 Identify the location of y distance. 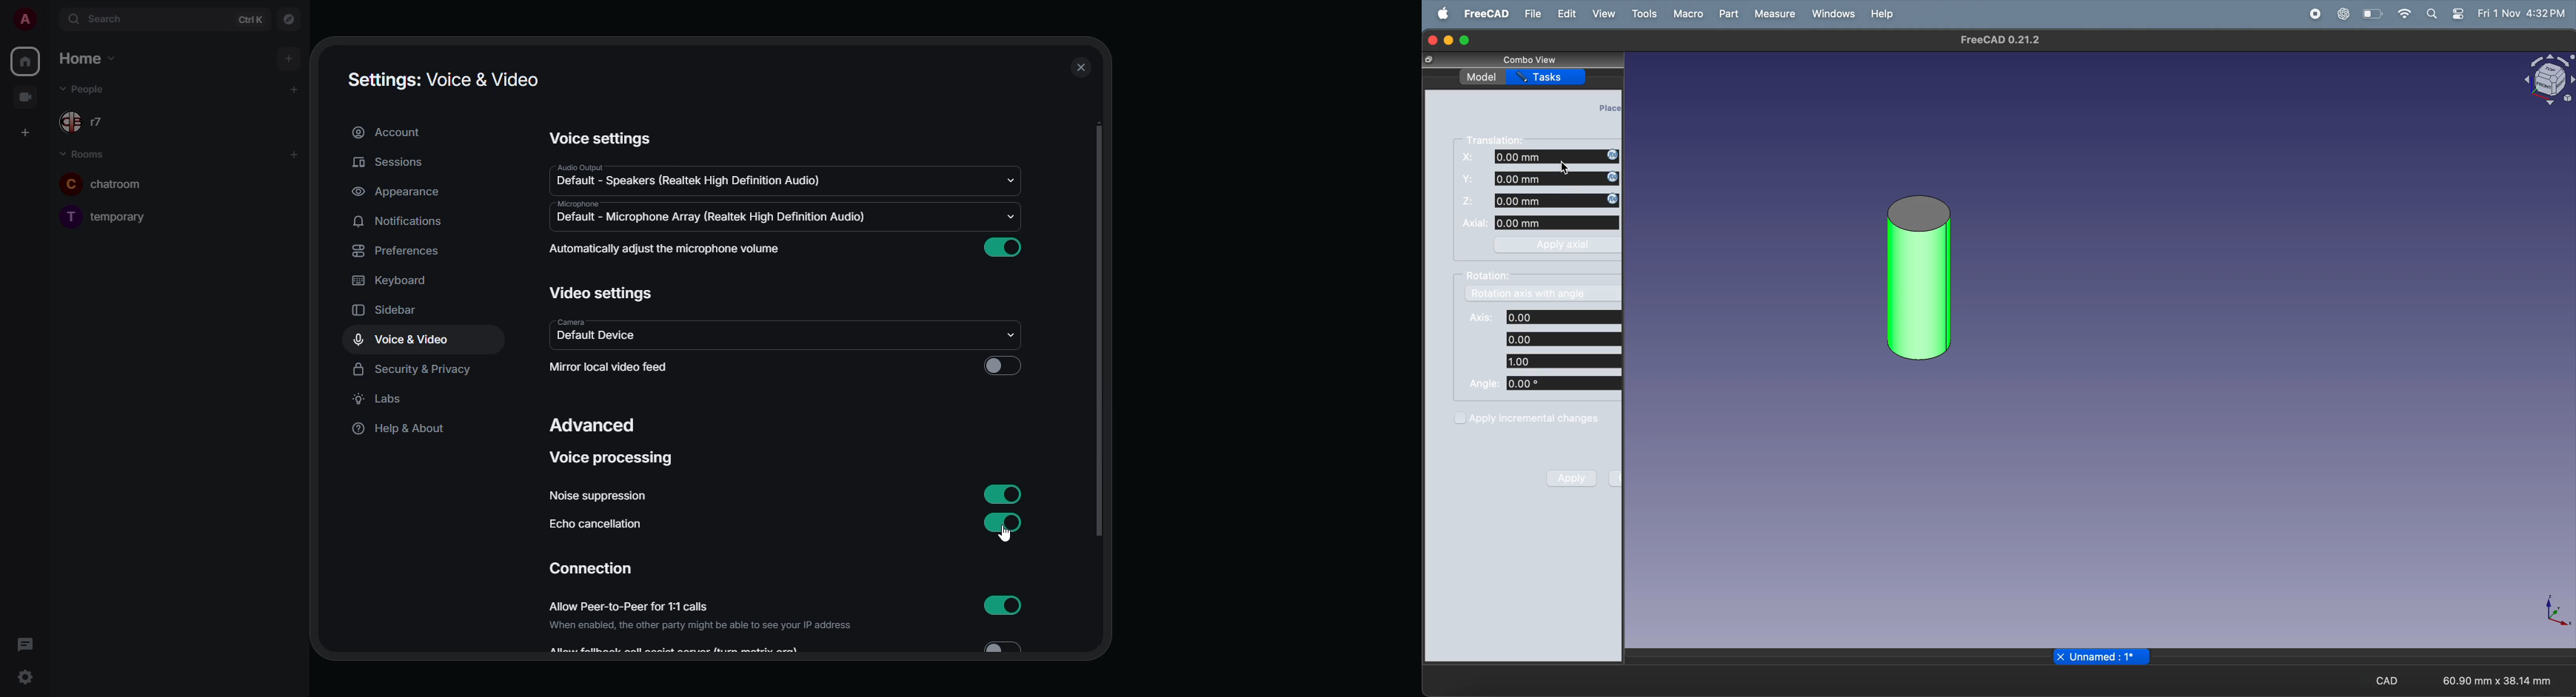
(1555, 178).